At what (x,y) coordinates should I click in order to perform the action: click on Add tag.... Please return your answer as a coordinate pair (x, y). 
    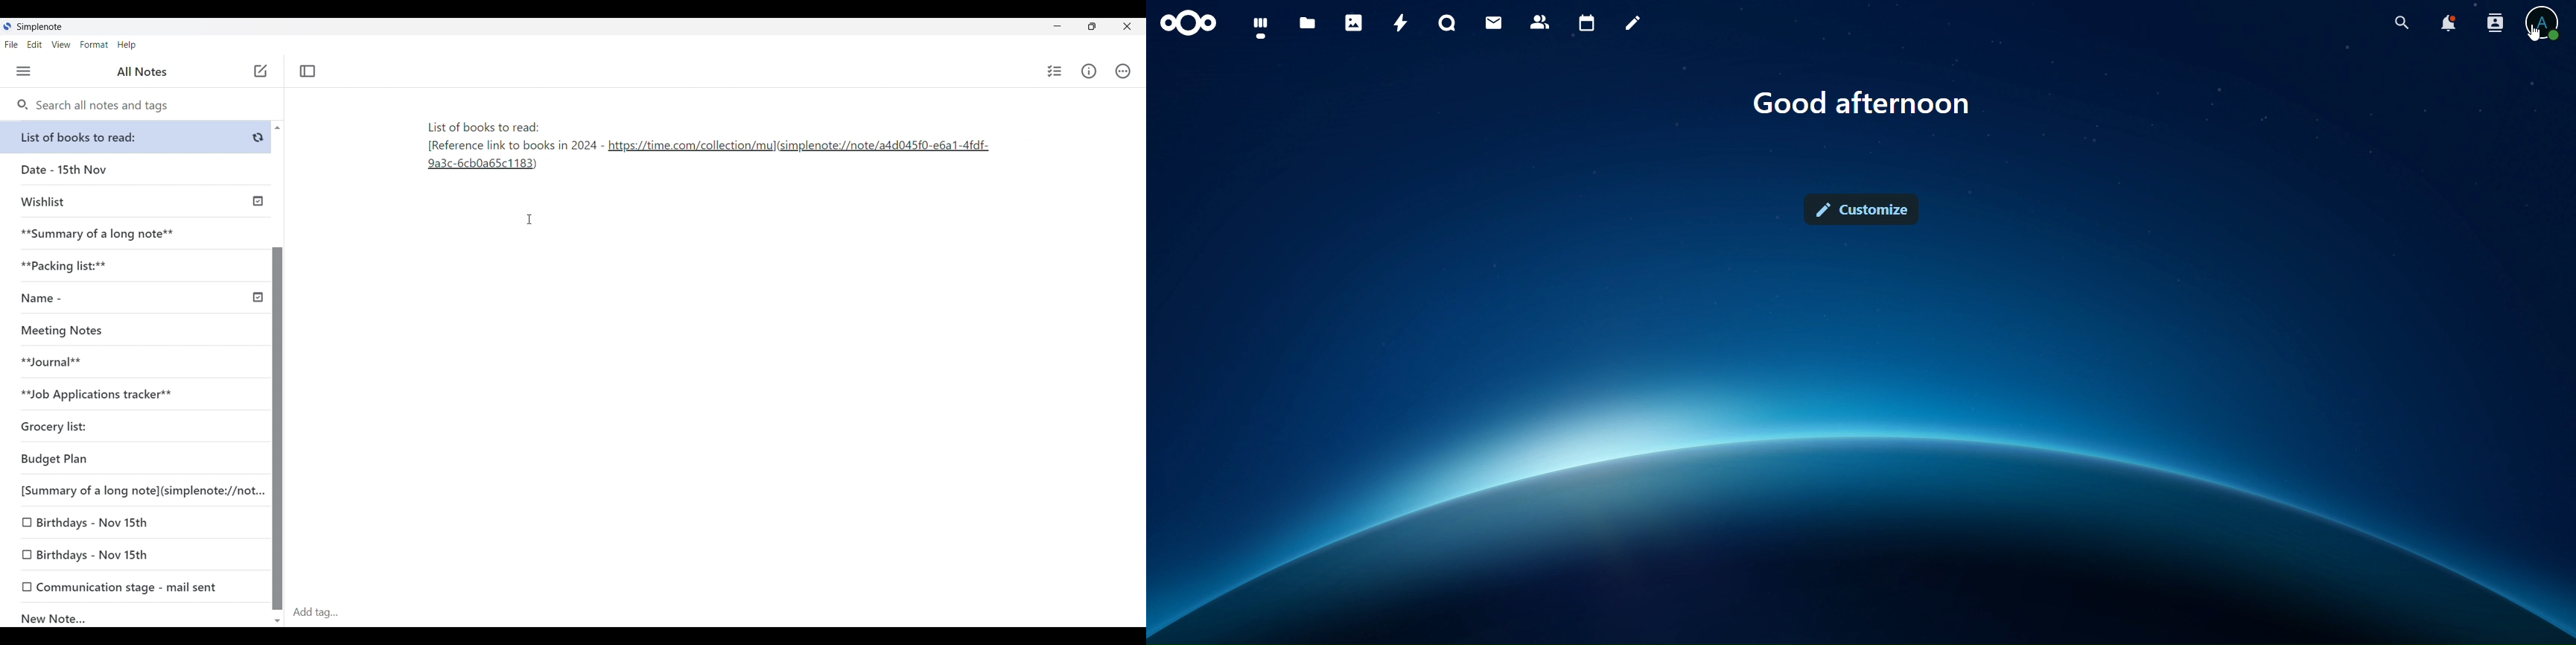
    Looking at the image, I should click on (323, 612).